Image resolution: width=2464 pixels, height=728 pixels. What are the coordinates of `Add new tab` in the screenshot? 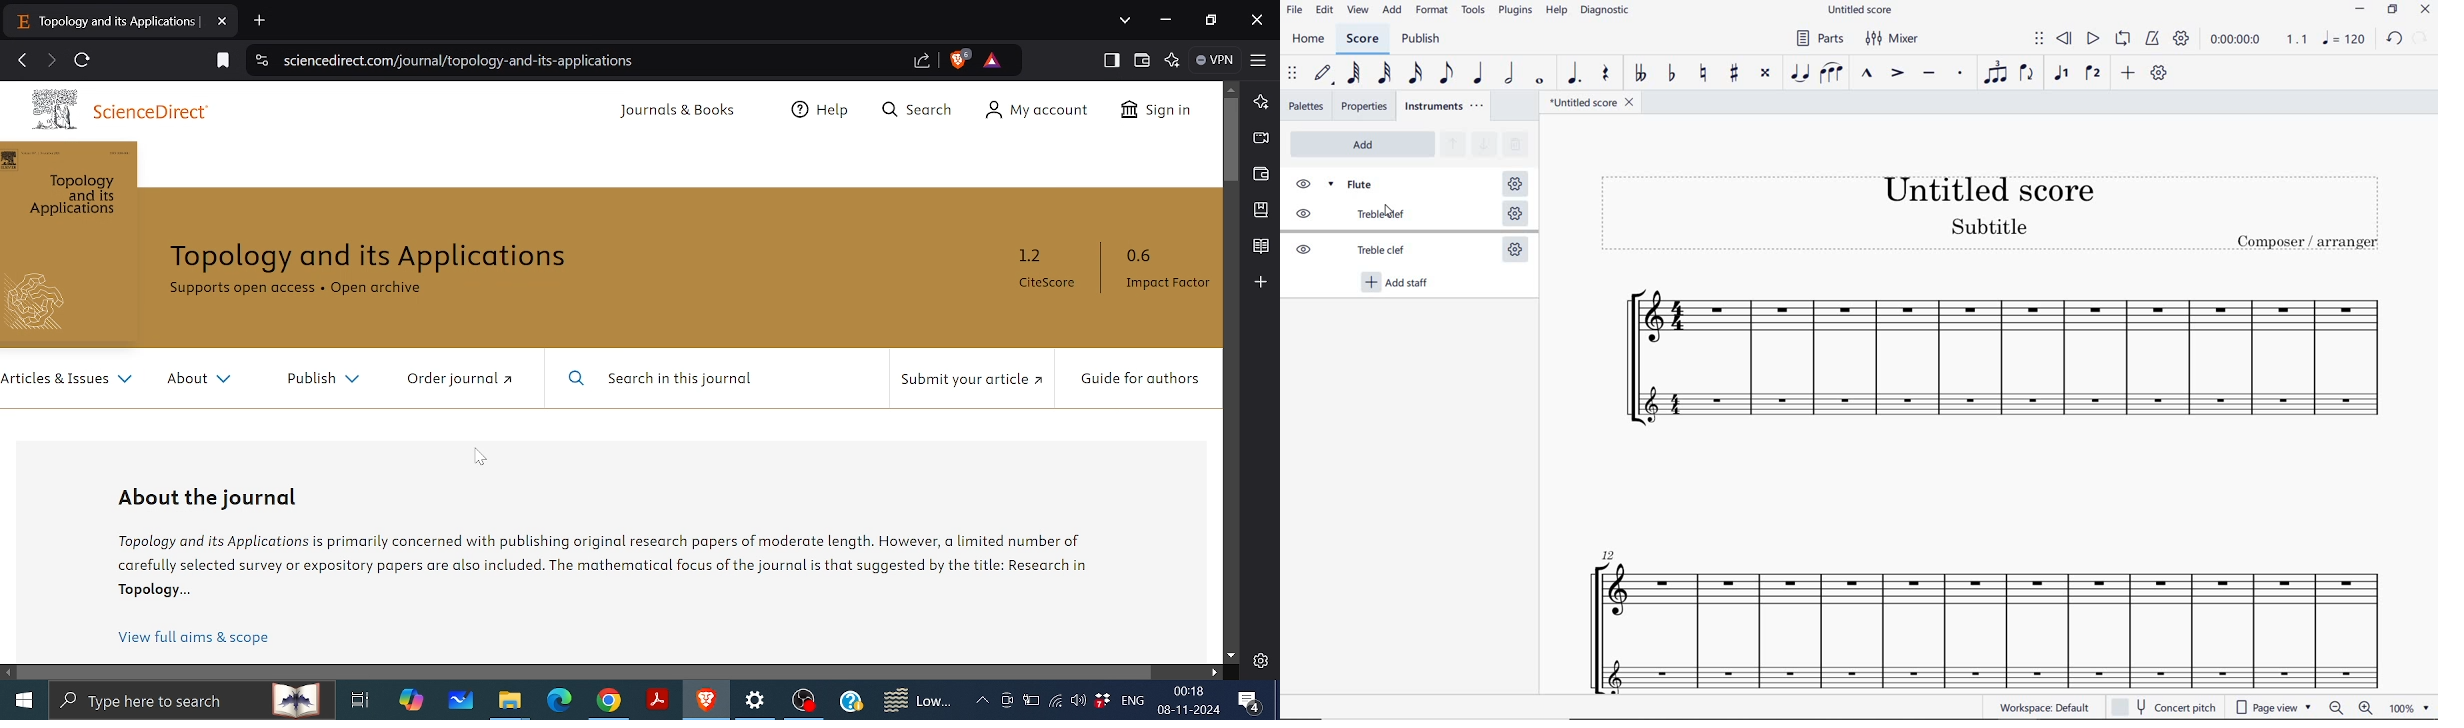 It's located at (259, 19).